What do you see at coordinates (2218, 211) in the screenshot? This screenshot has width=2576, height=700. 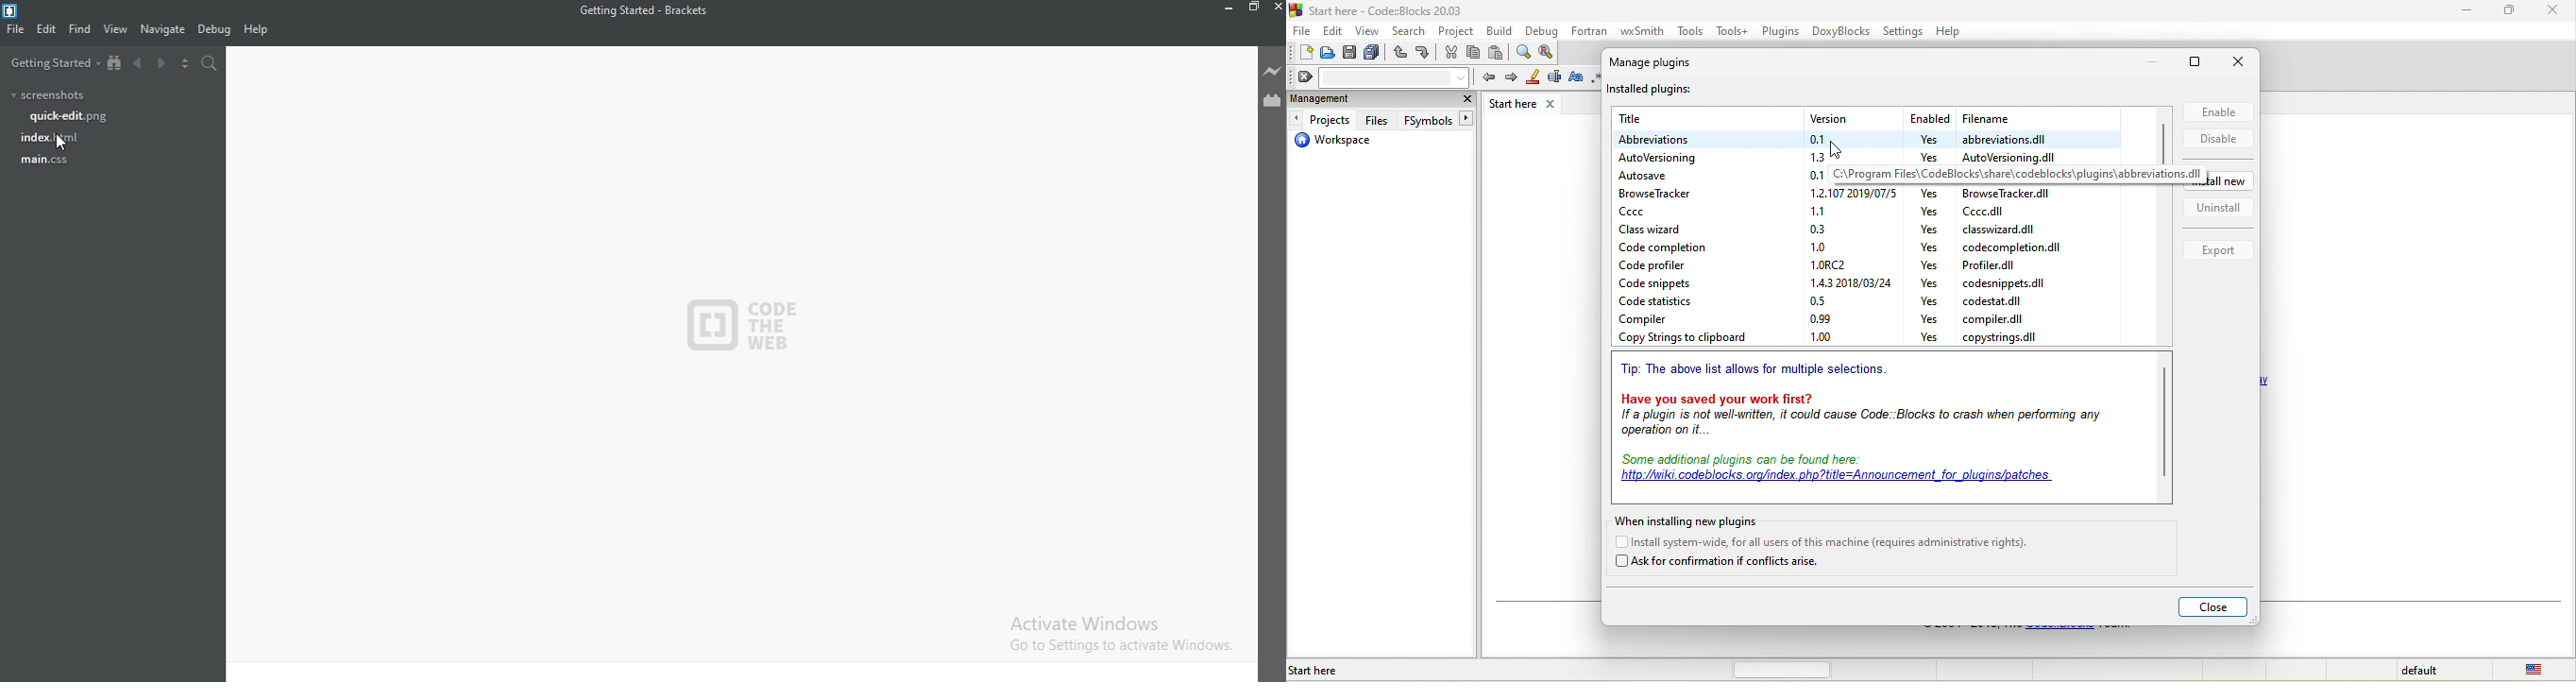 I see `uninstall` at bounding box center [2218, 211].